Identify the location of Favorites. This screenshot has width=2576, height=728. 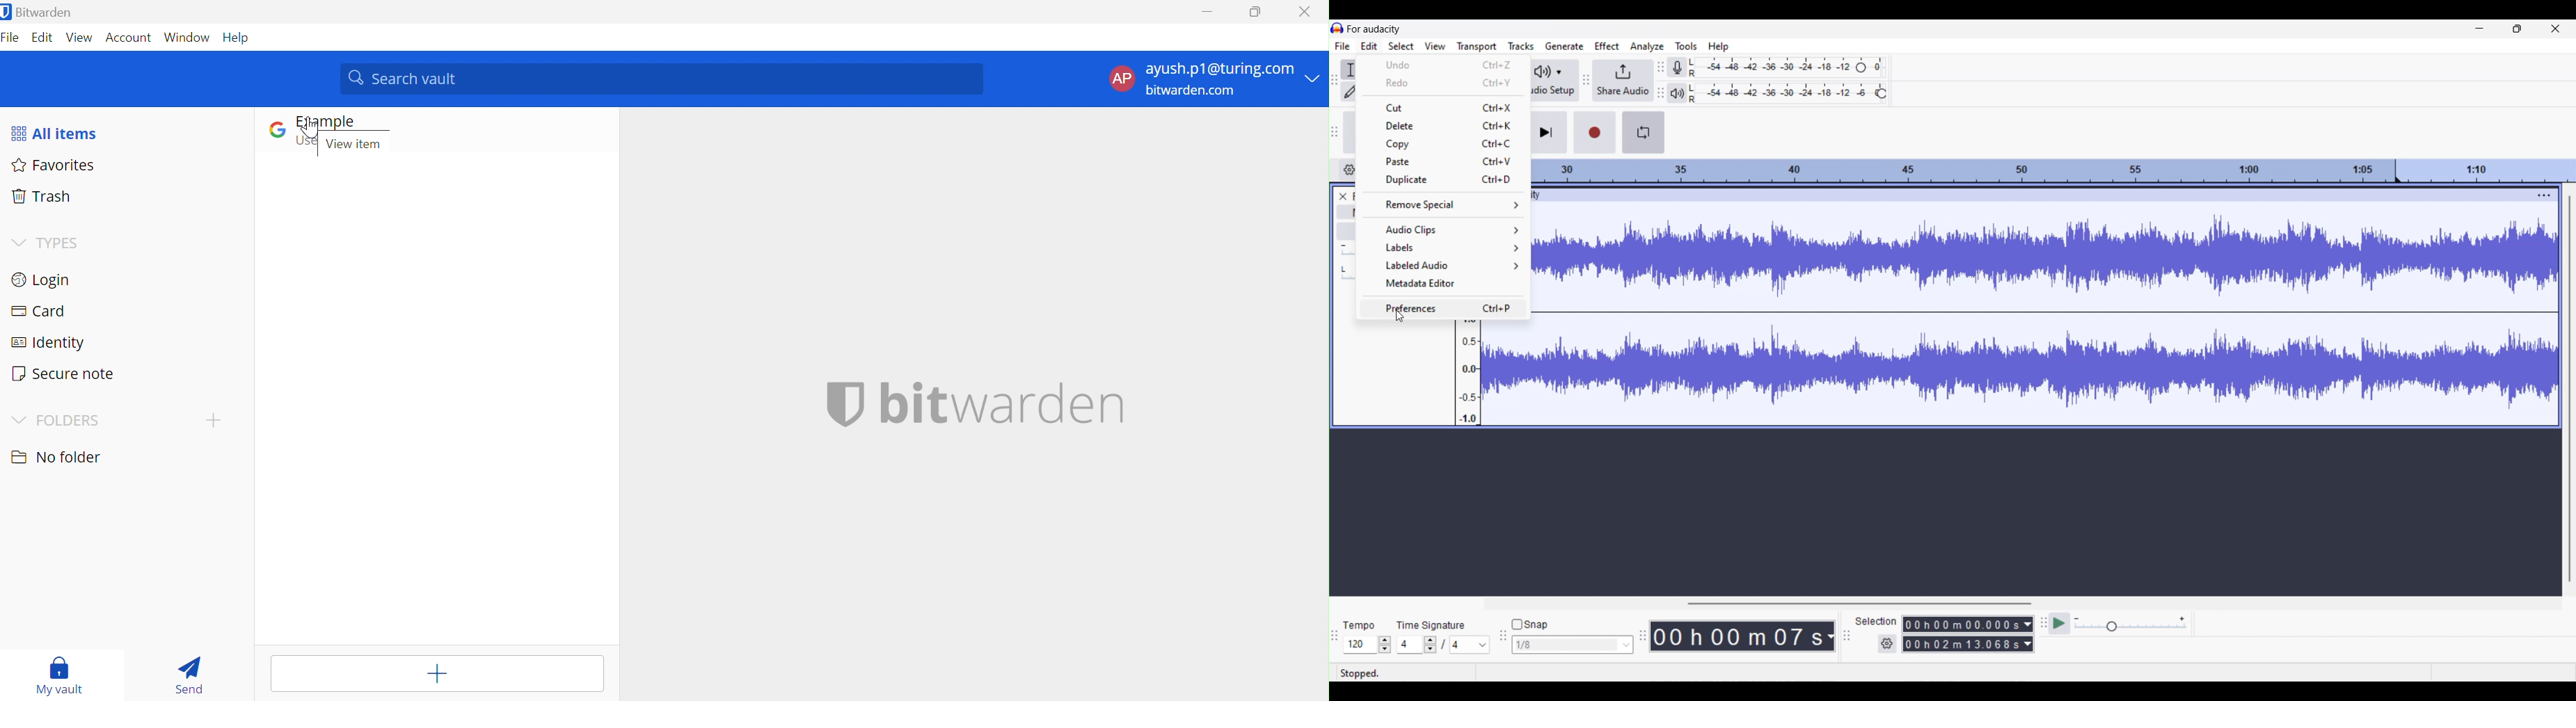
(58, 166).